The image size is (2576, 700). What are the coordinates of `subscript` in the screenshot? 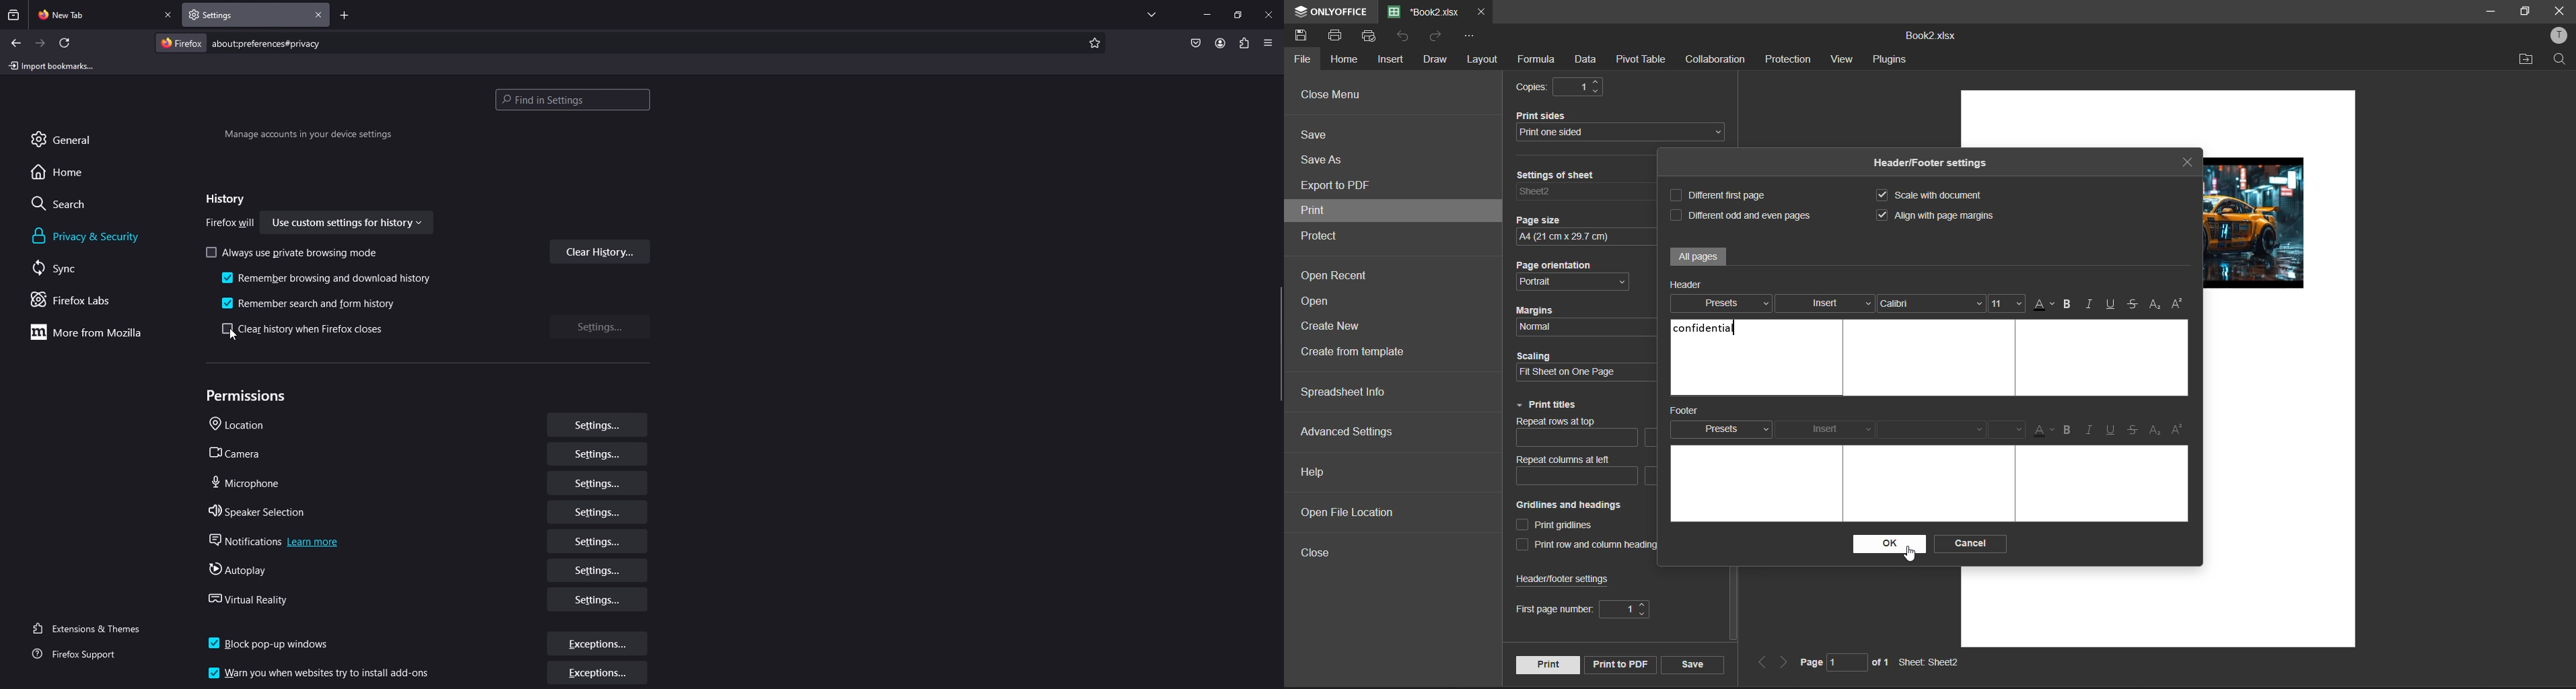 It's located at (2155, 304).